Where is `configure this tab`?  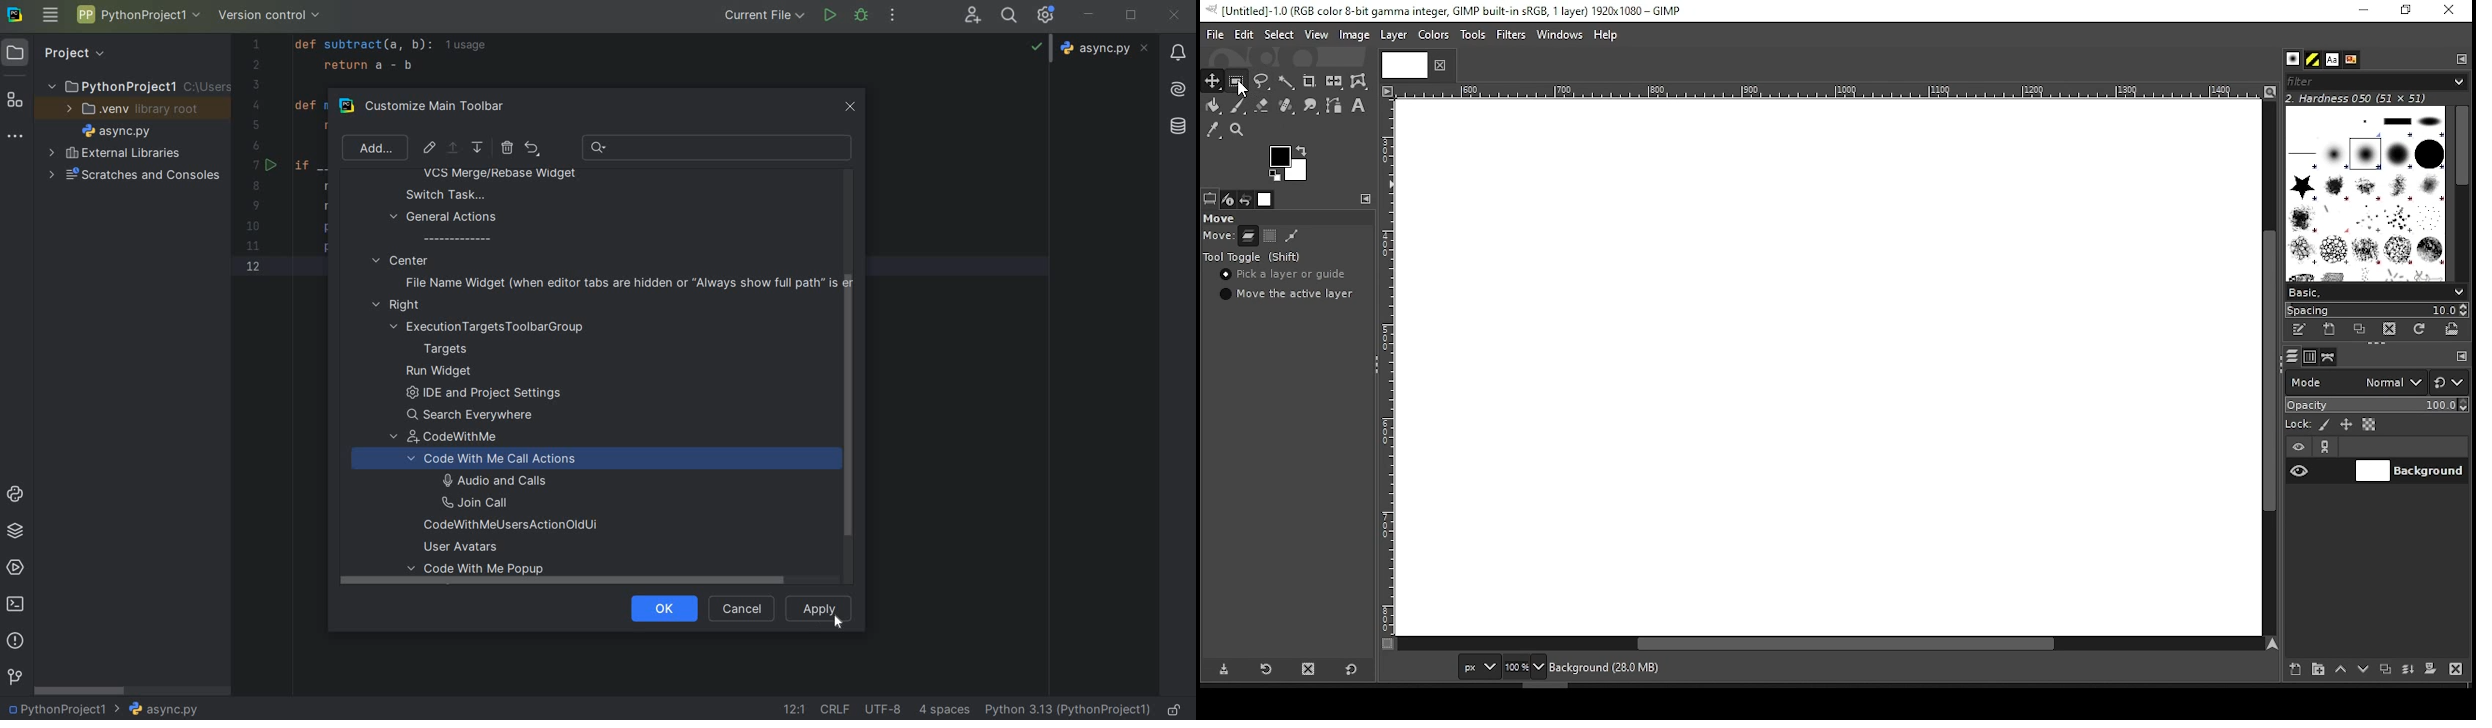
configure this tab is located at coordinates (2462, 358).